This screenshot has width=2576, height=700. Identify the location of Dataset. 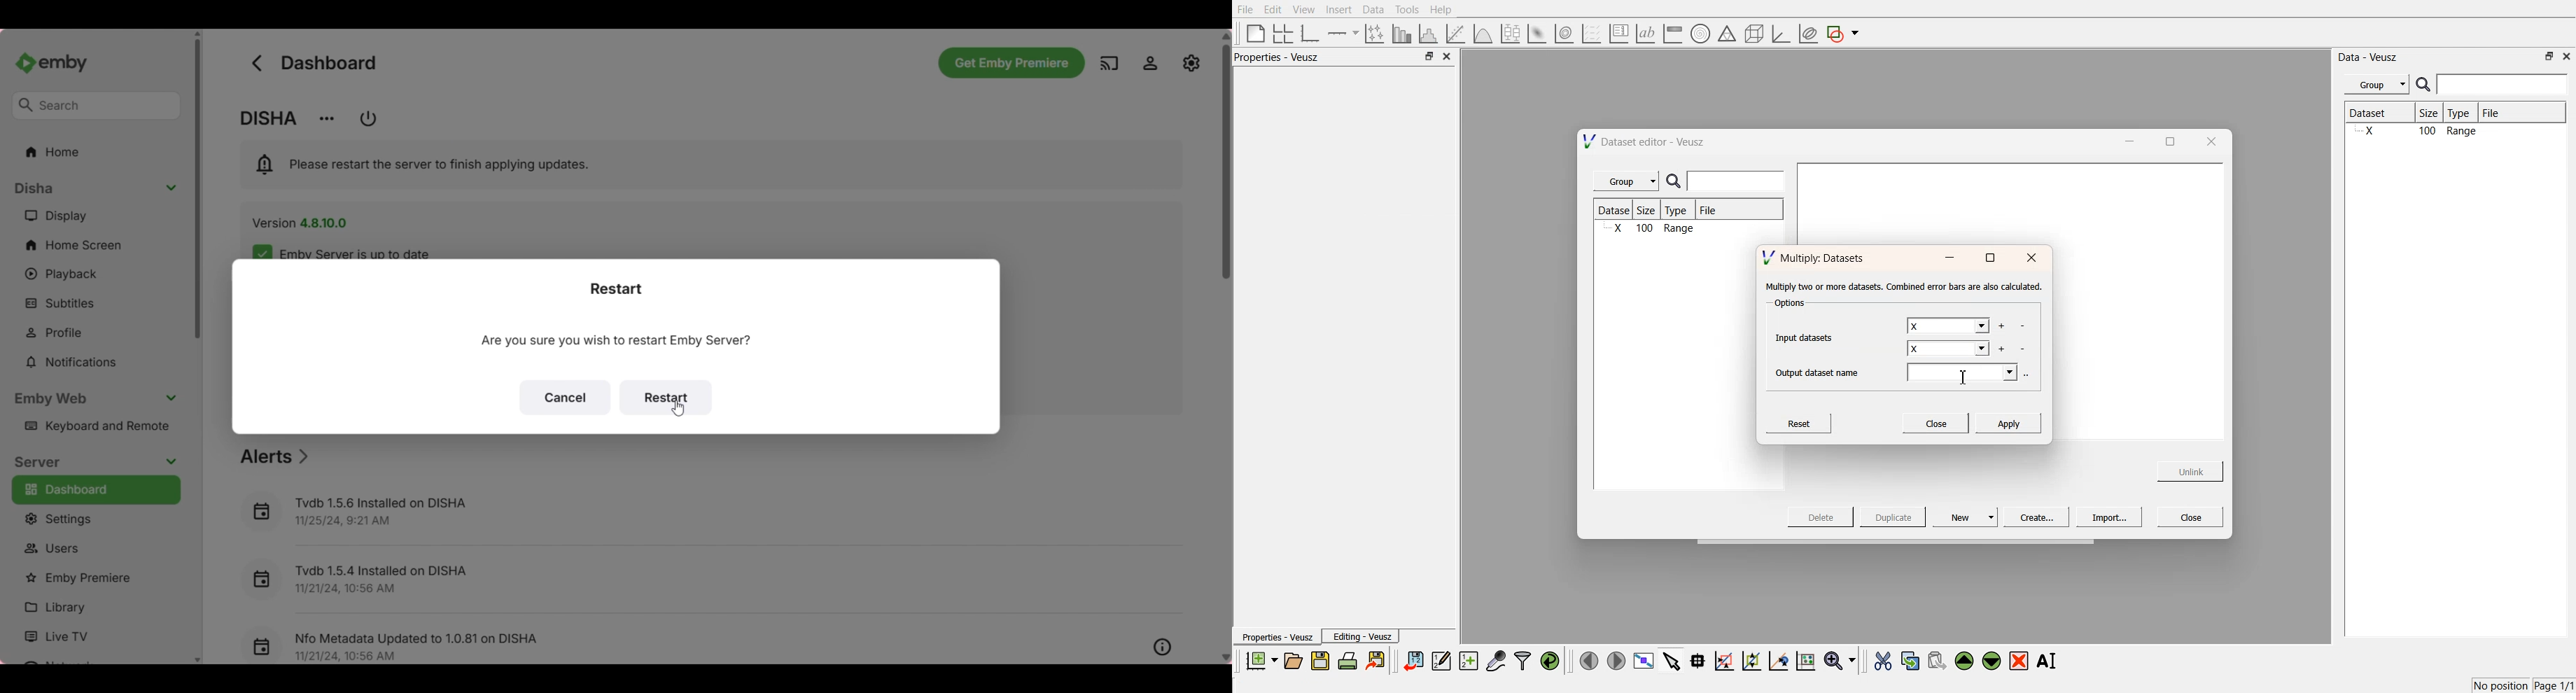
(1616, 210).